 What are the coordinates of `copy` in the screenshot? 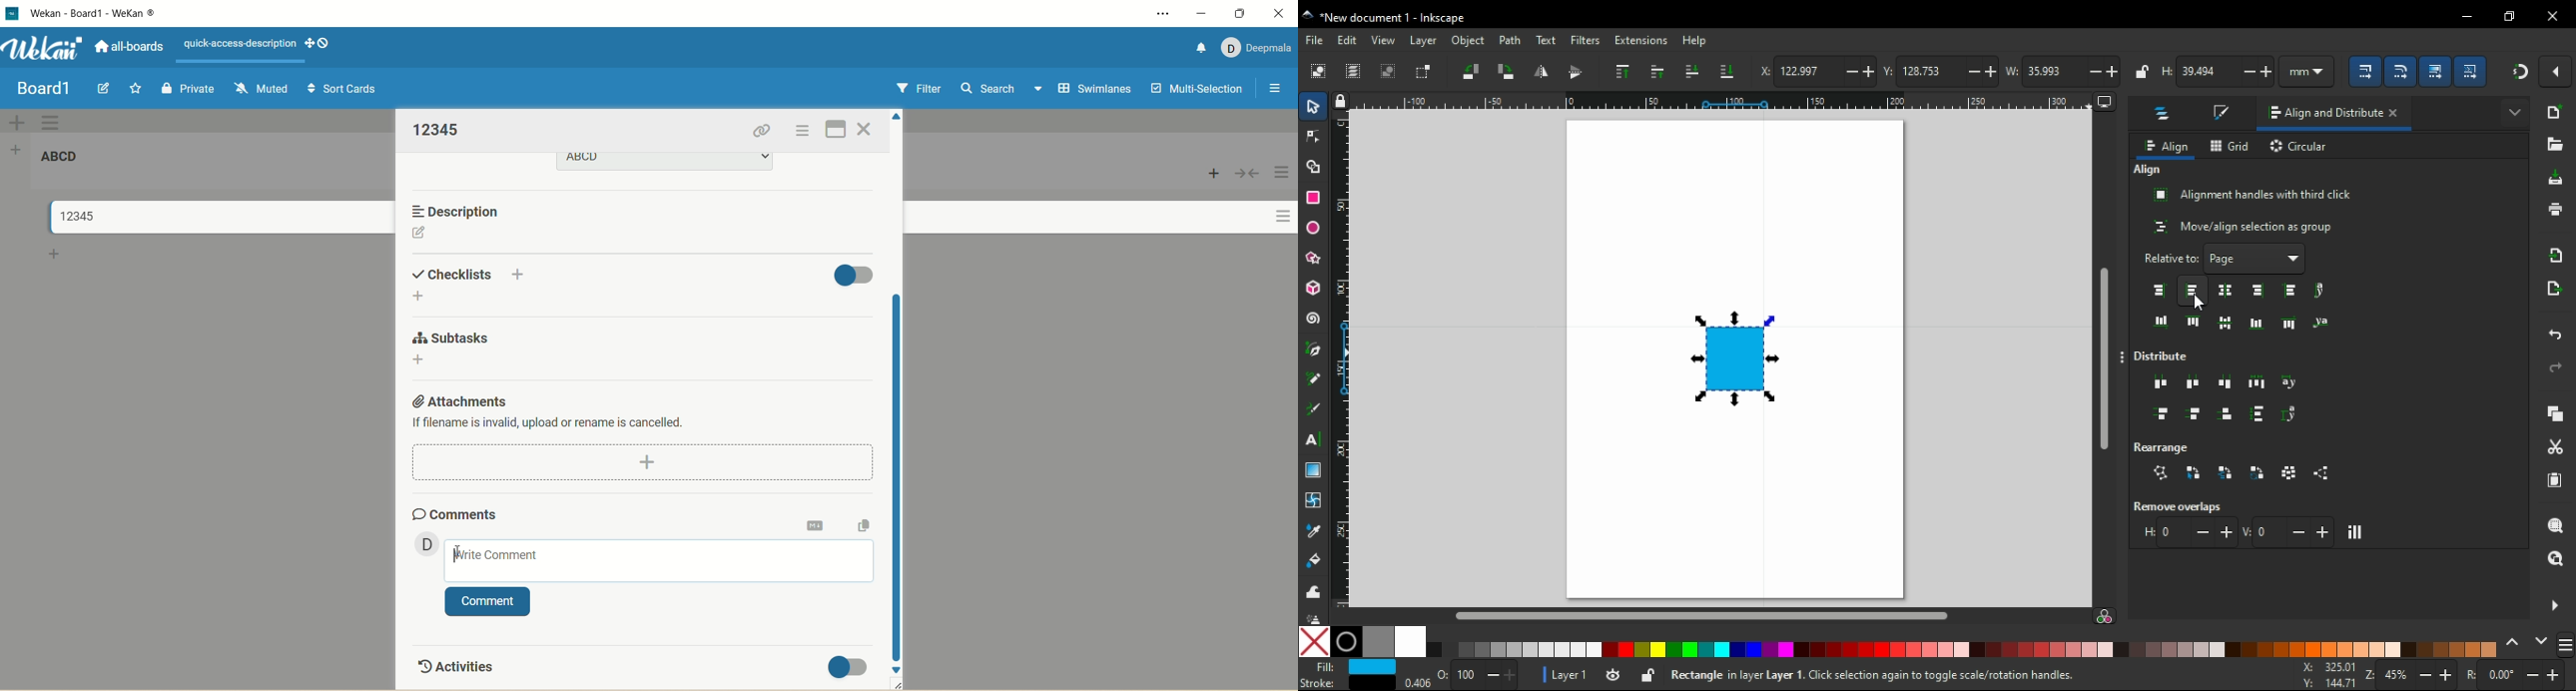 It's located at (2554, 415).